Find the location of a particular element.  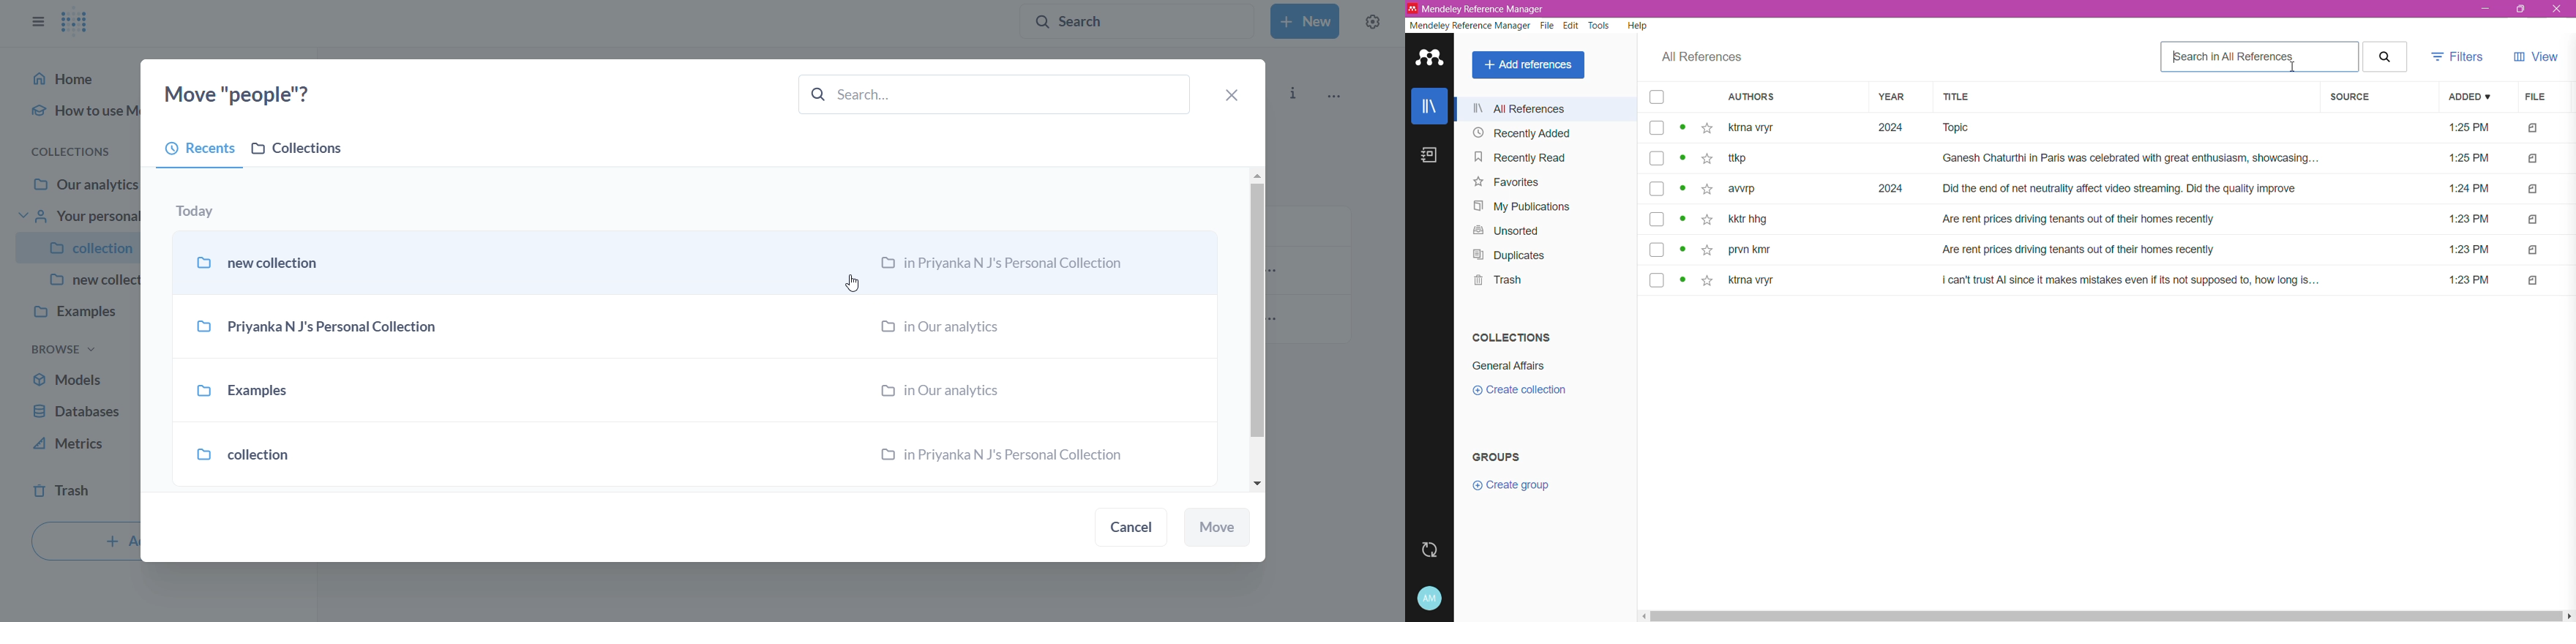

Groups is located at coordinates (1504, 457).